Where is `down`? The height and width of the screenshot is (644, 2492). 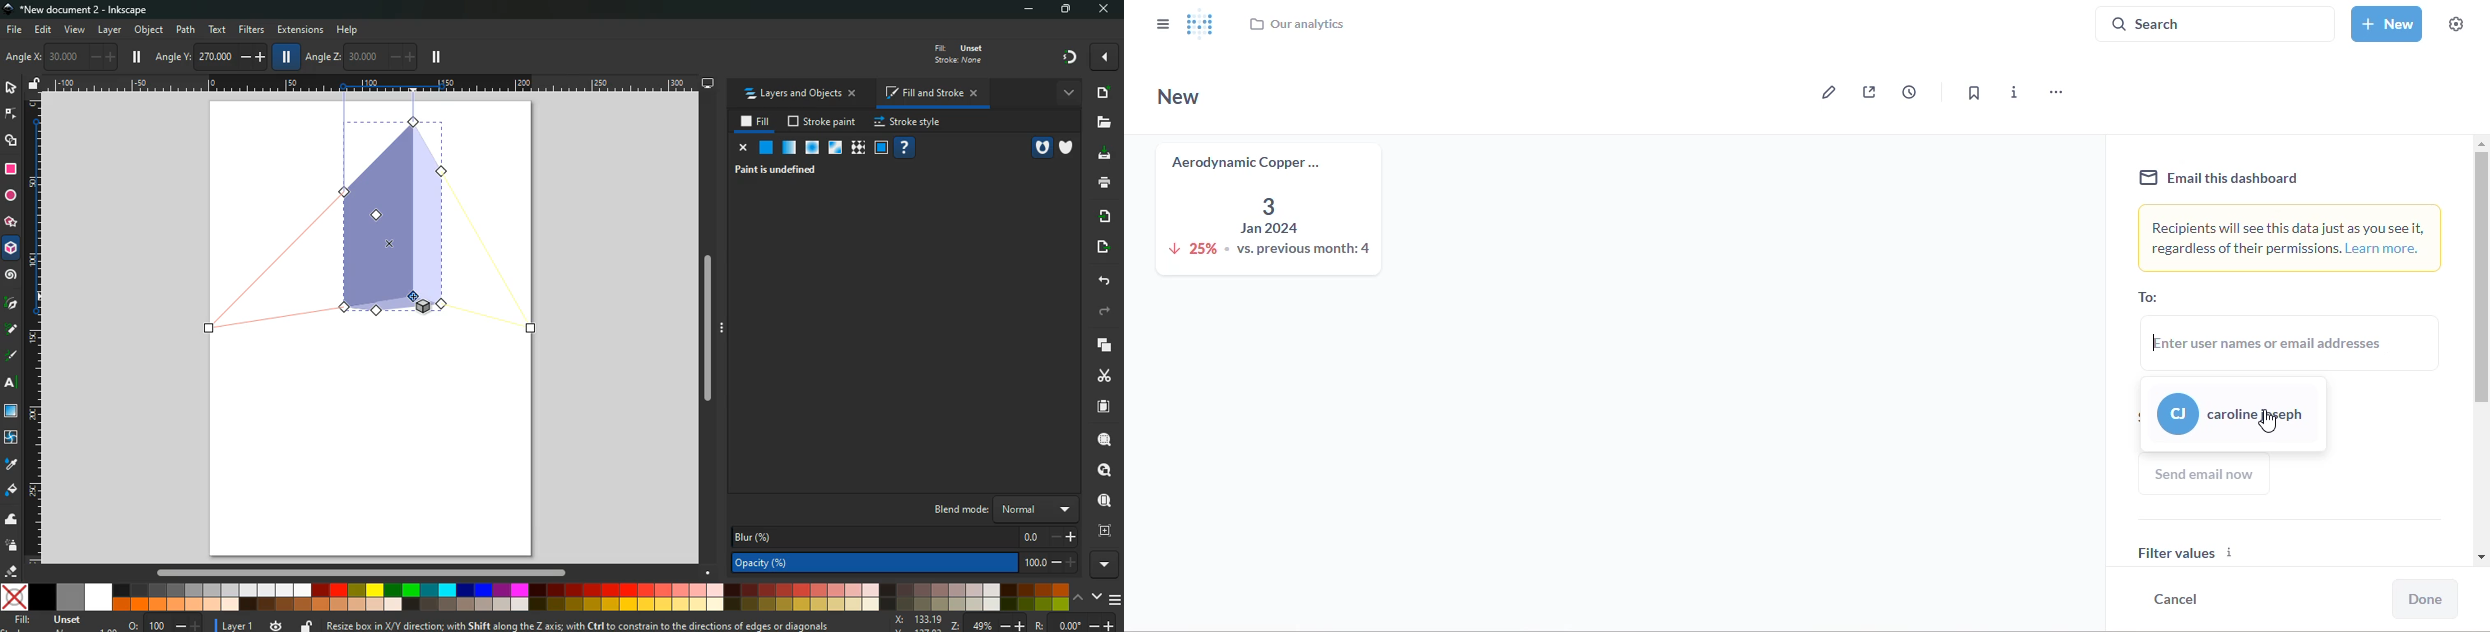
down is located at coordinates (1098, 597).